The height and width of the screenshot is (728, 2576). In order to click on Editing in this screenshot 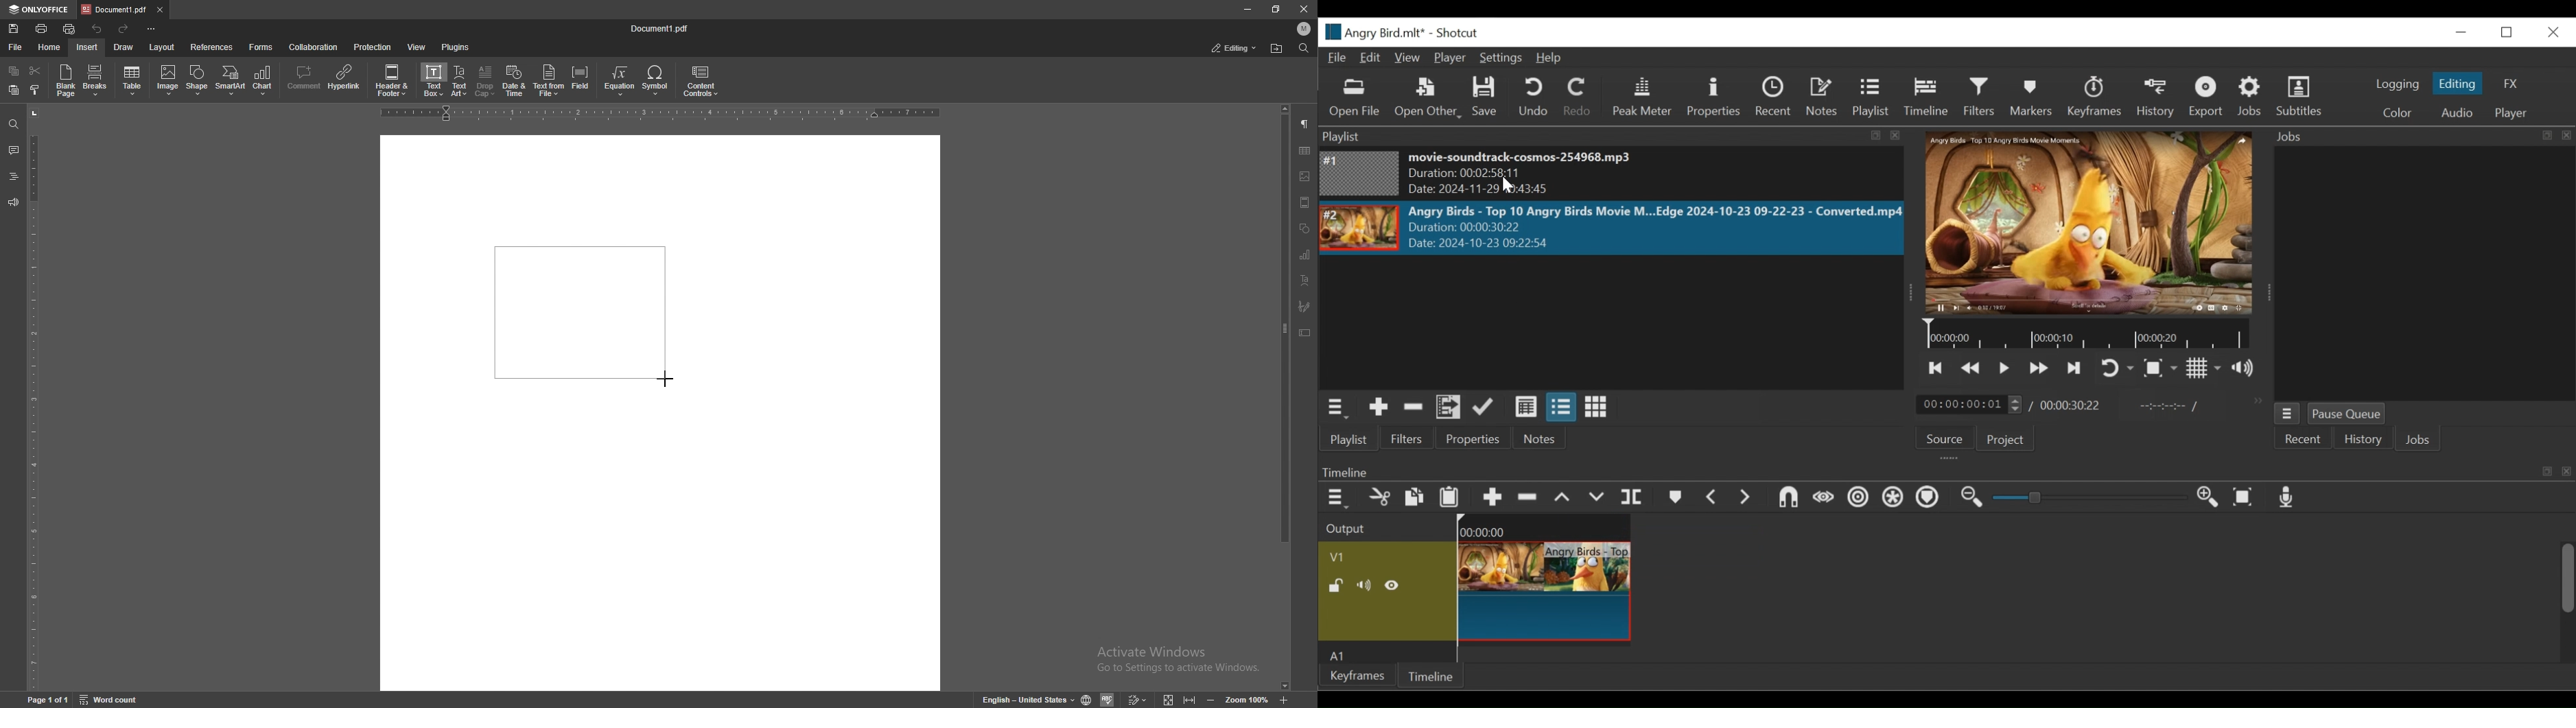, I will do `click(2458, 84)`.